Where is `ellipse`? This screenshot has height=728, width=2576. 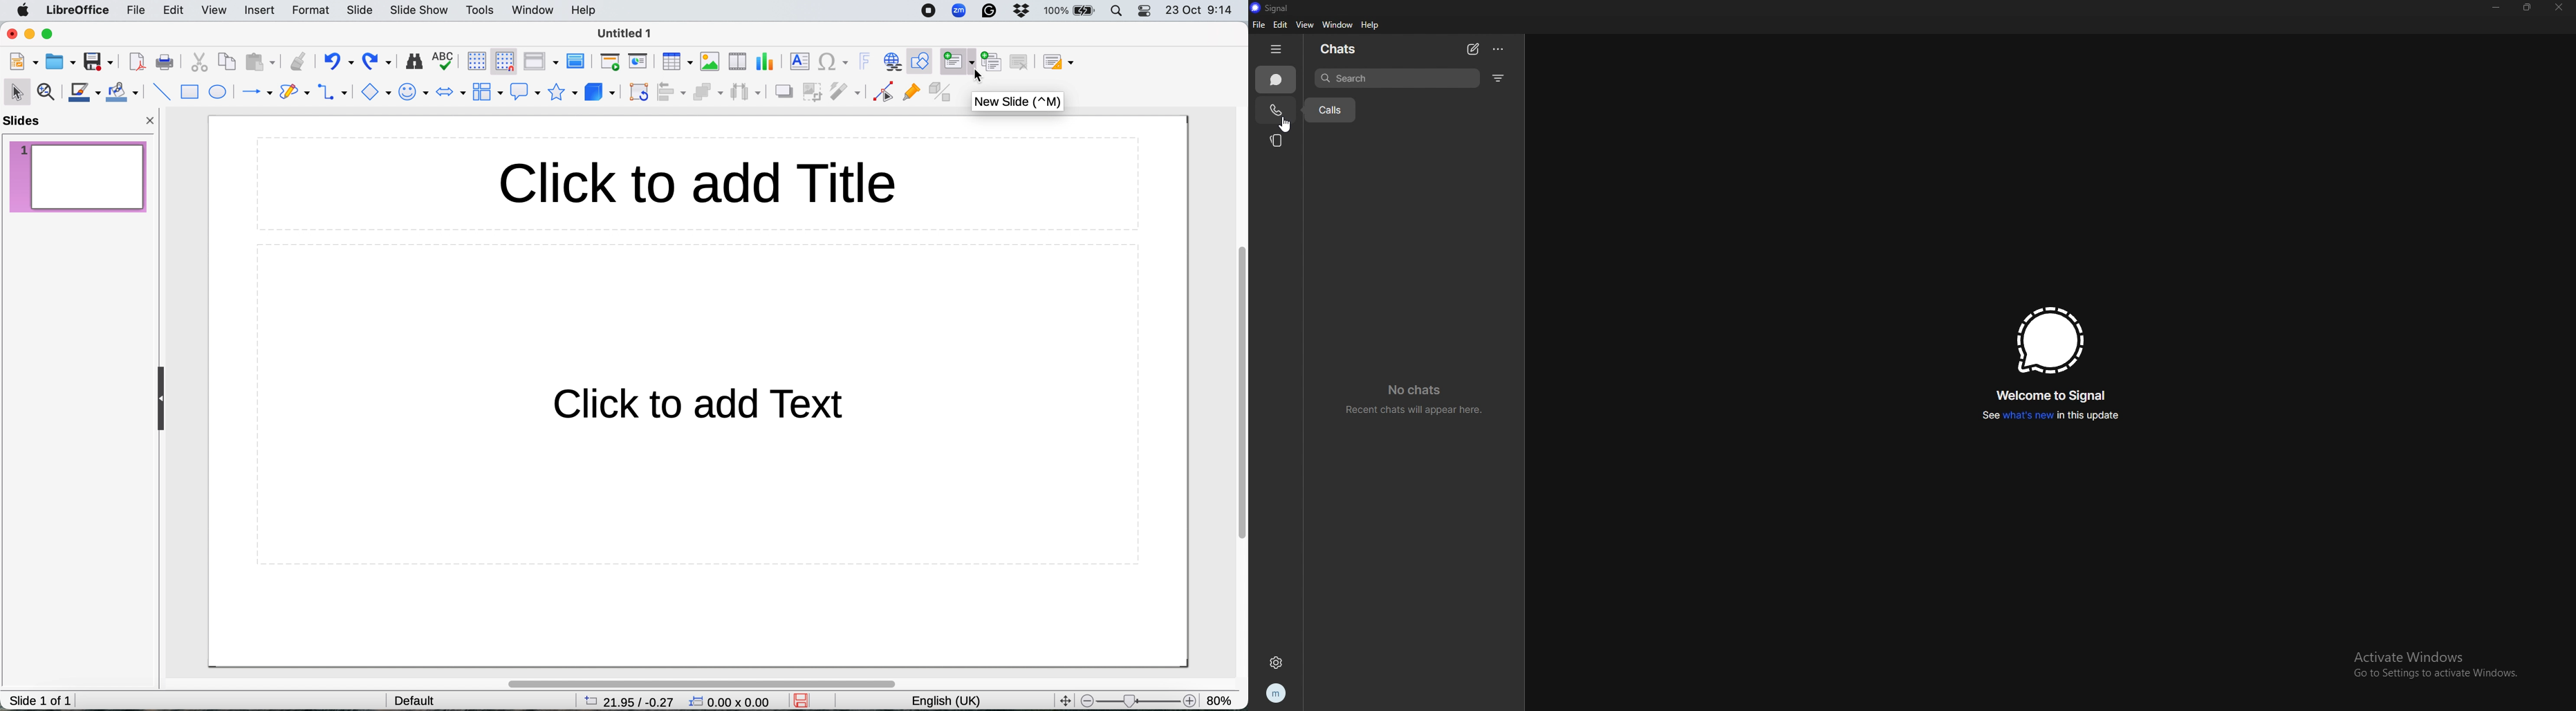 ellipse is located at coordinates (219, 93).